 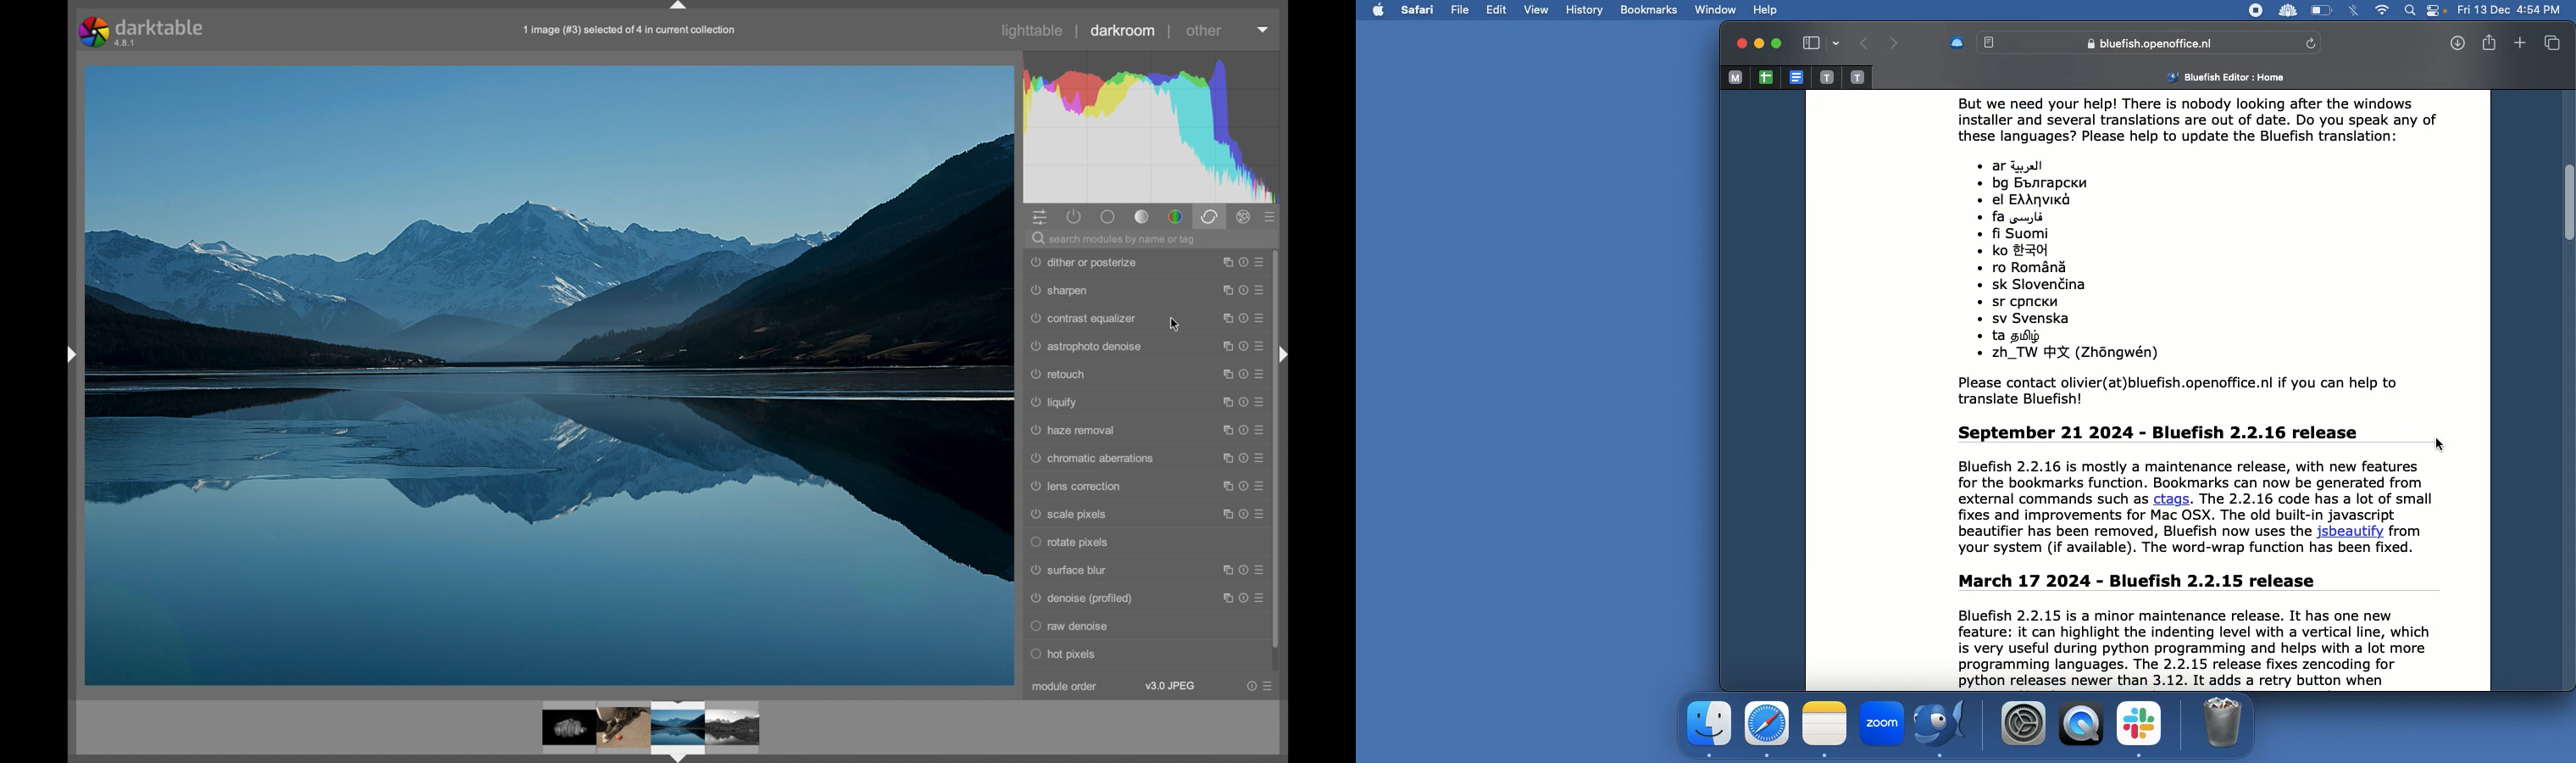 I want to click on cursor, so click(x=1176, y=324).